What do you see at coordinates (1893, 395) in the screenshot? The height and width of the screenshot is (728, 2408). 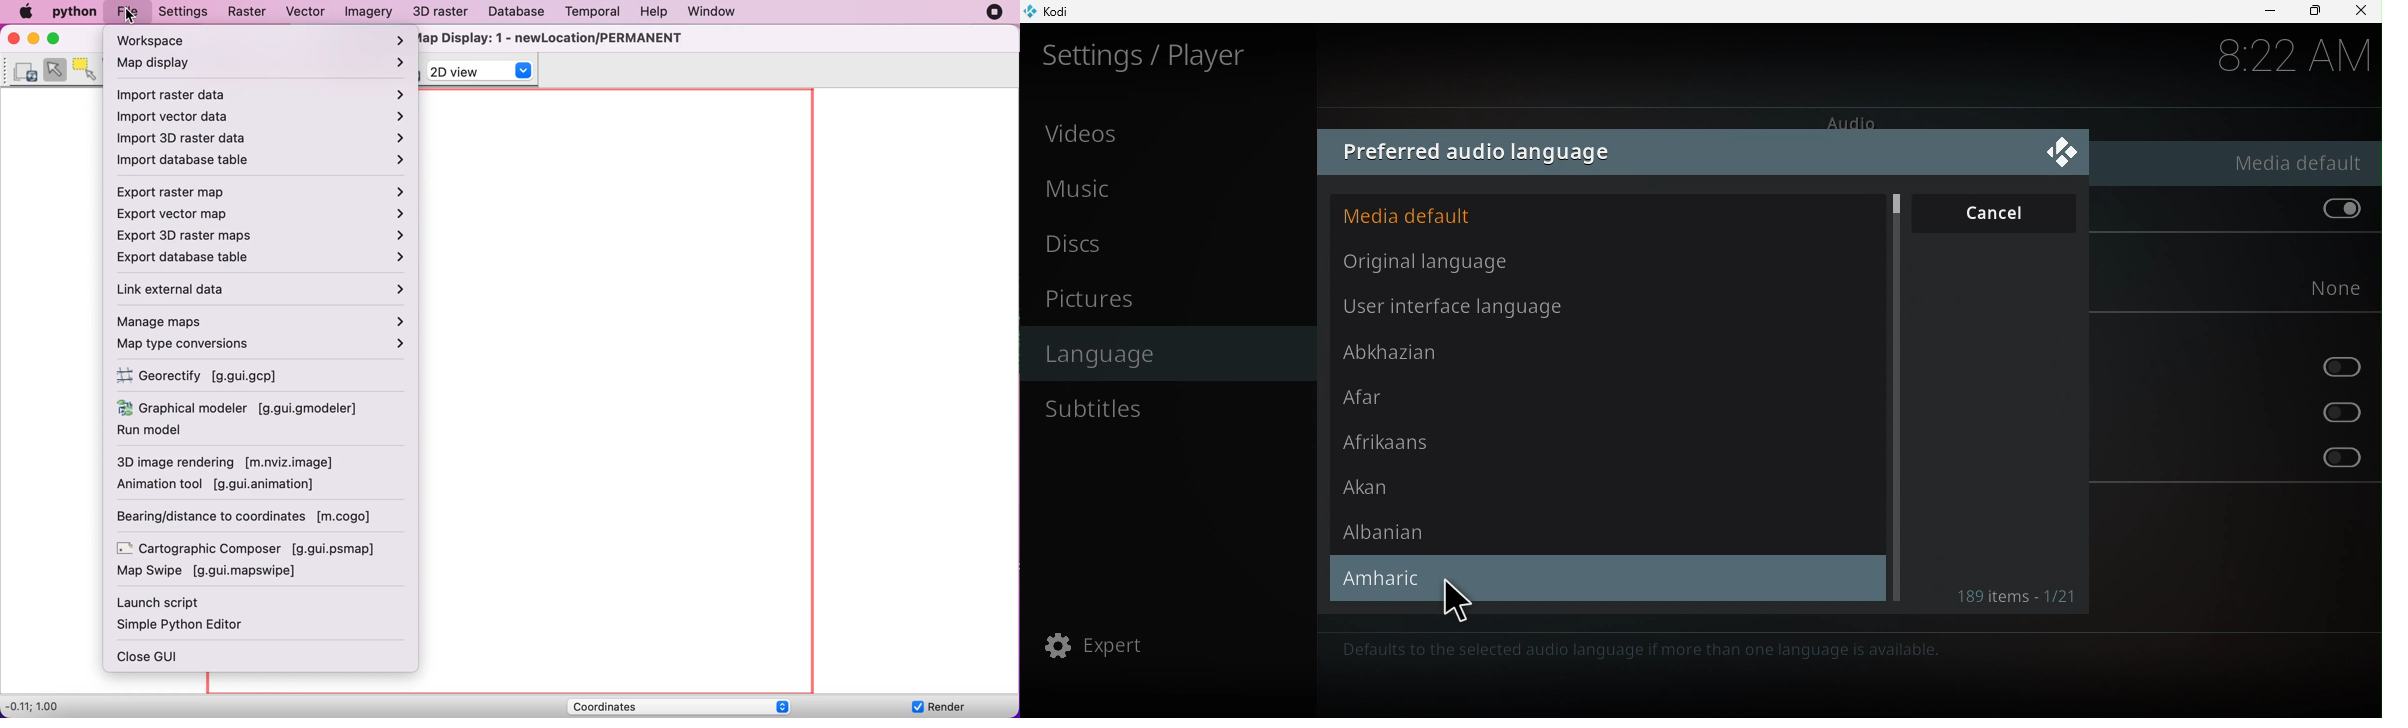 I see `Scroll bar` at bounding box center [1893, 395].